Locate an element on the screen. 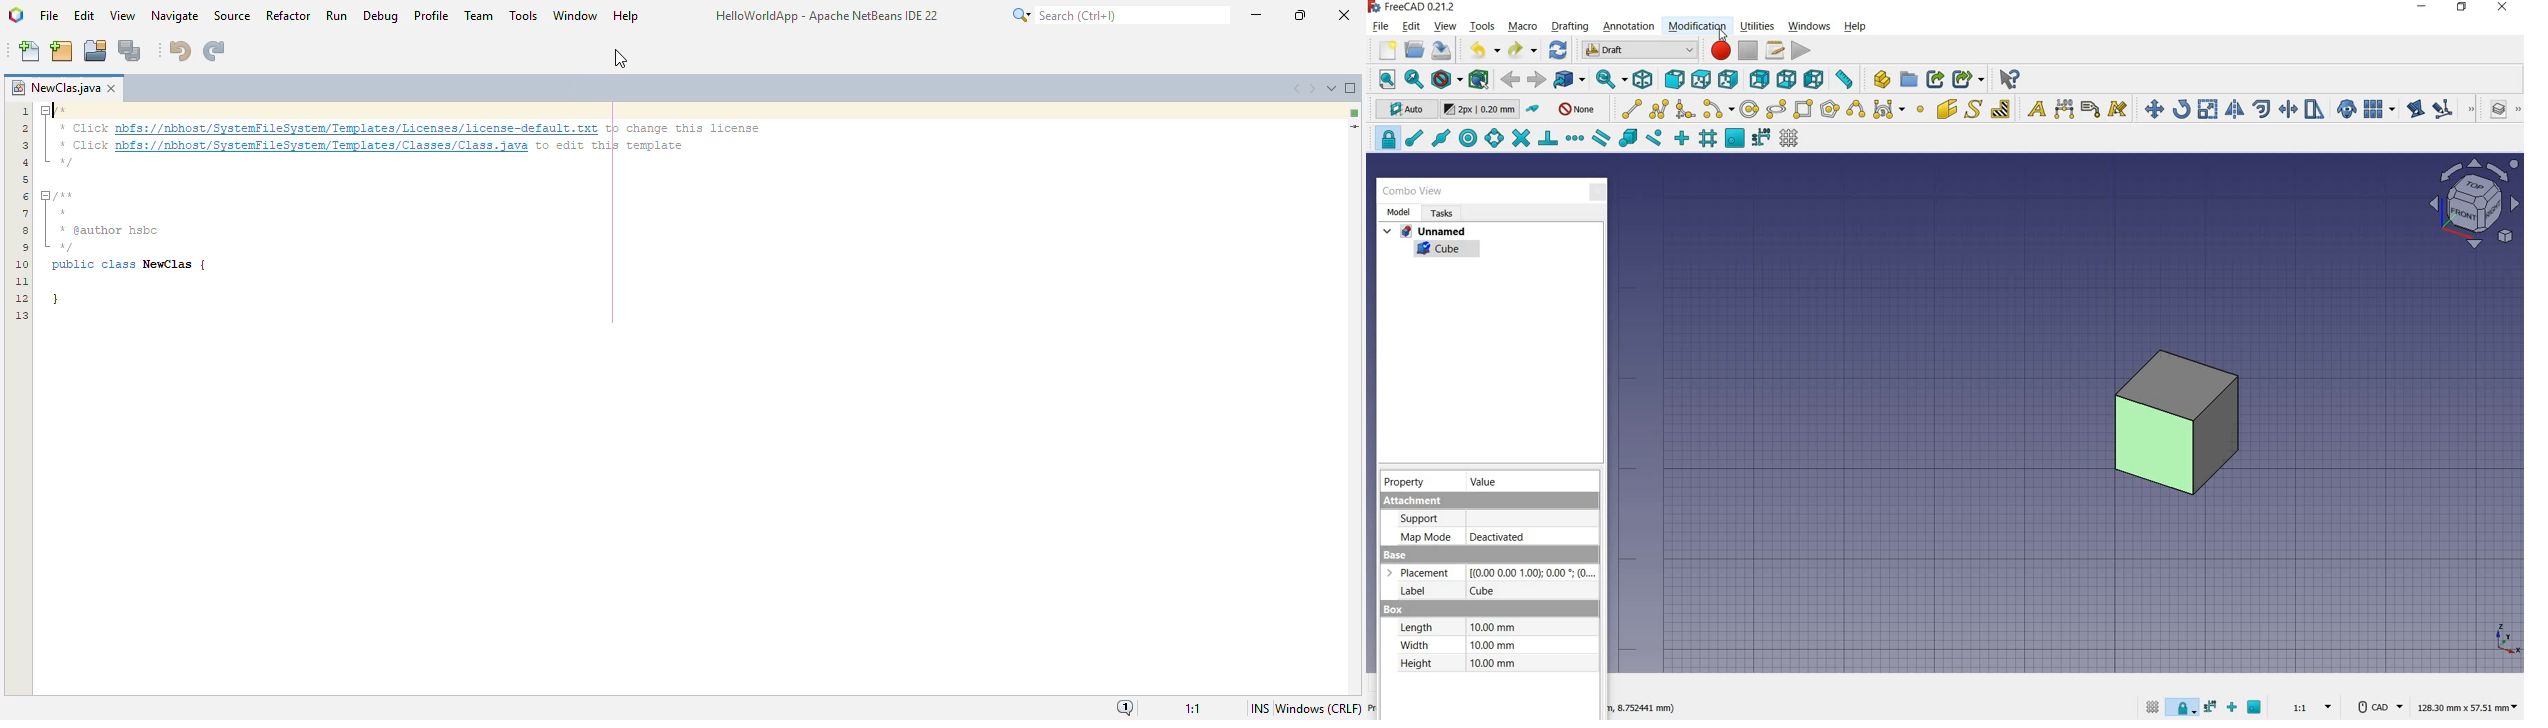  make link is located at coordinates (1936, 79).